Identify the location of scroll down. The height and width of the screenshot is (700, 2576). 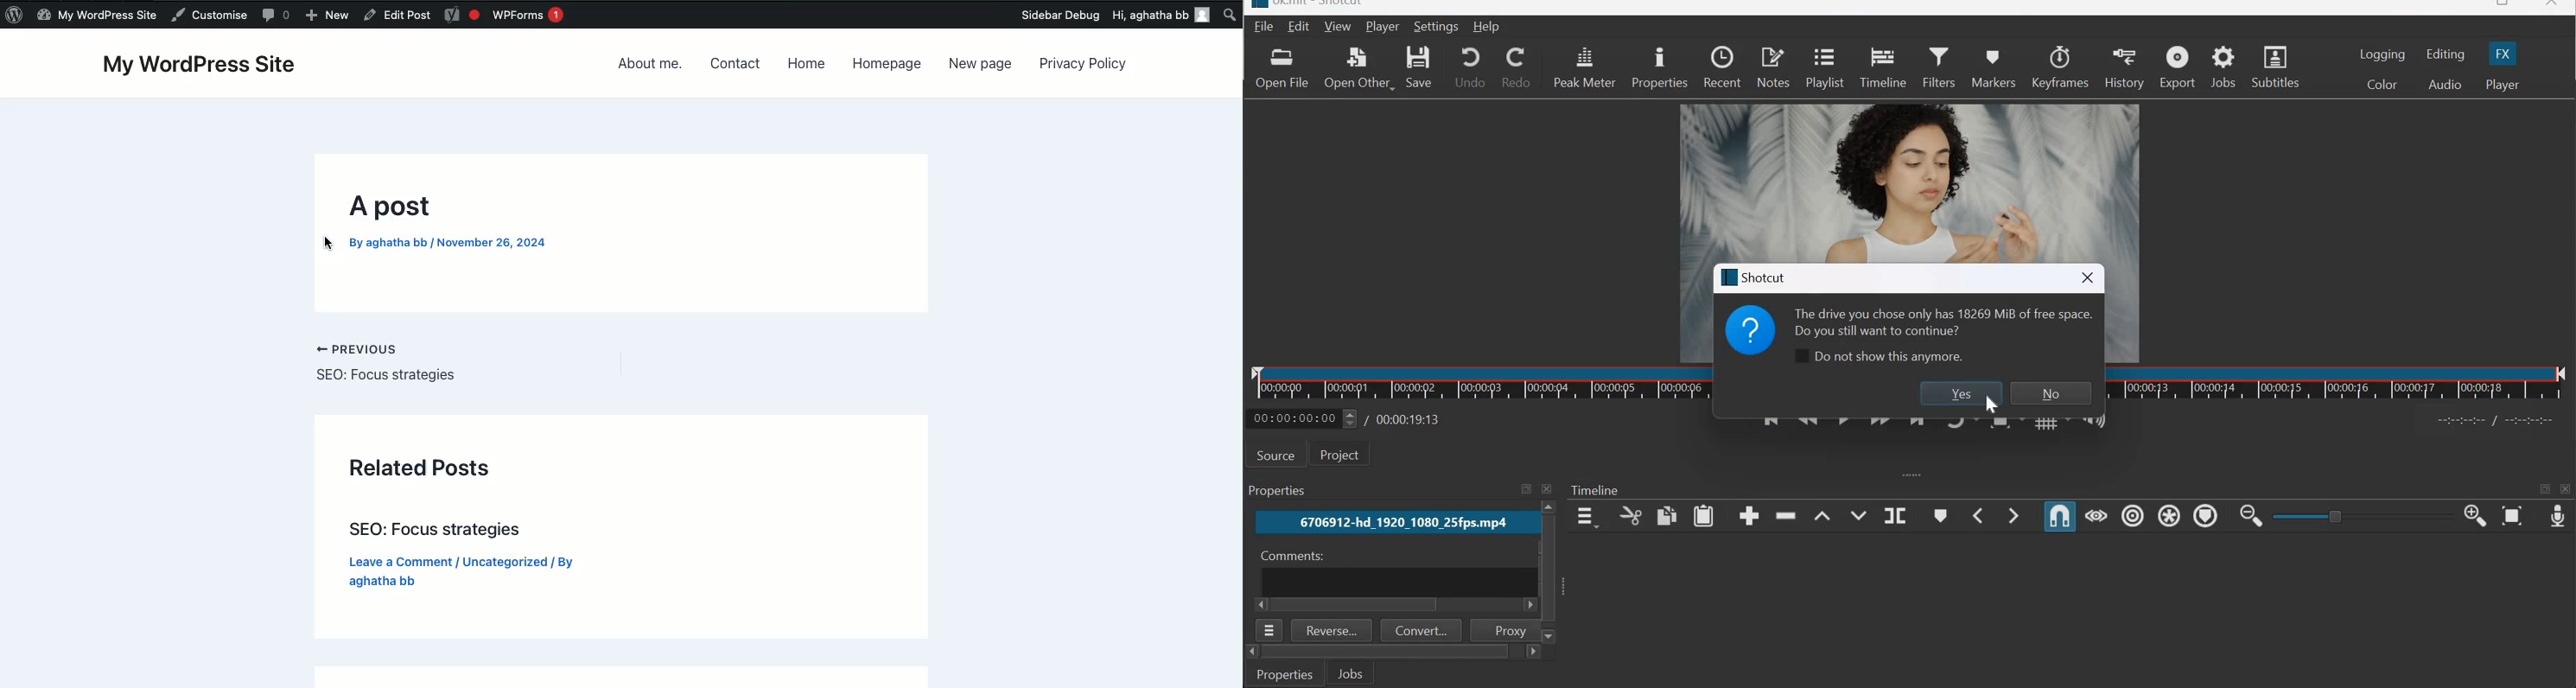
(1550, 636).